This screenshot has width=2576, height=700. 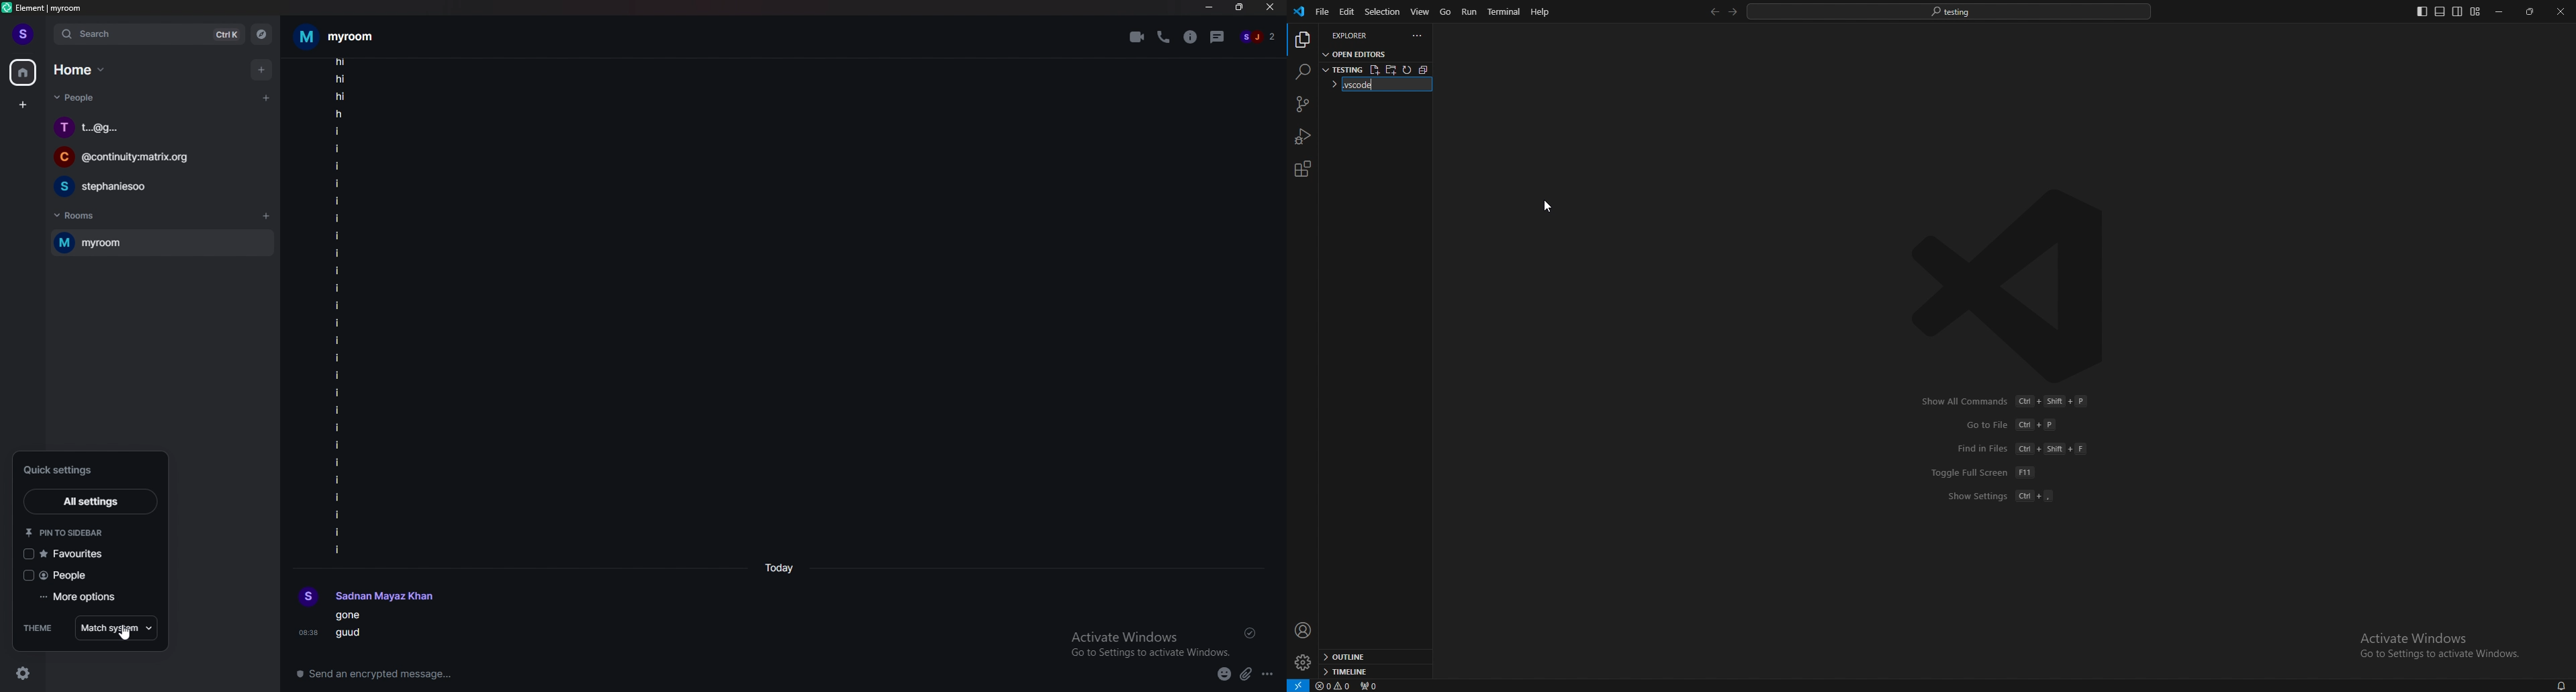 What do you see at coordinates (149, 34) in the screenshot?
I see `search bar` at bounding box center [149, 34].